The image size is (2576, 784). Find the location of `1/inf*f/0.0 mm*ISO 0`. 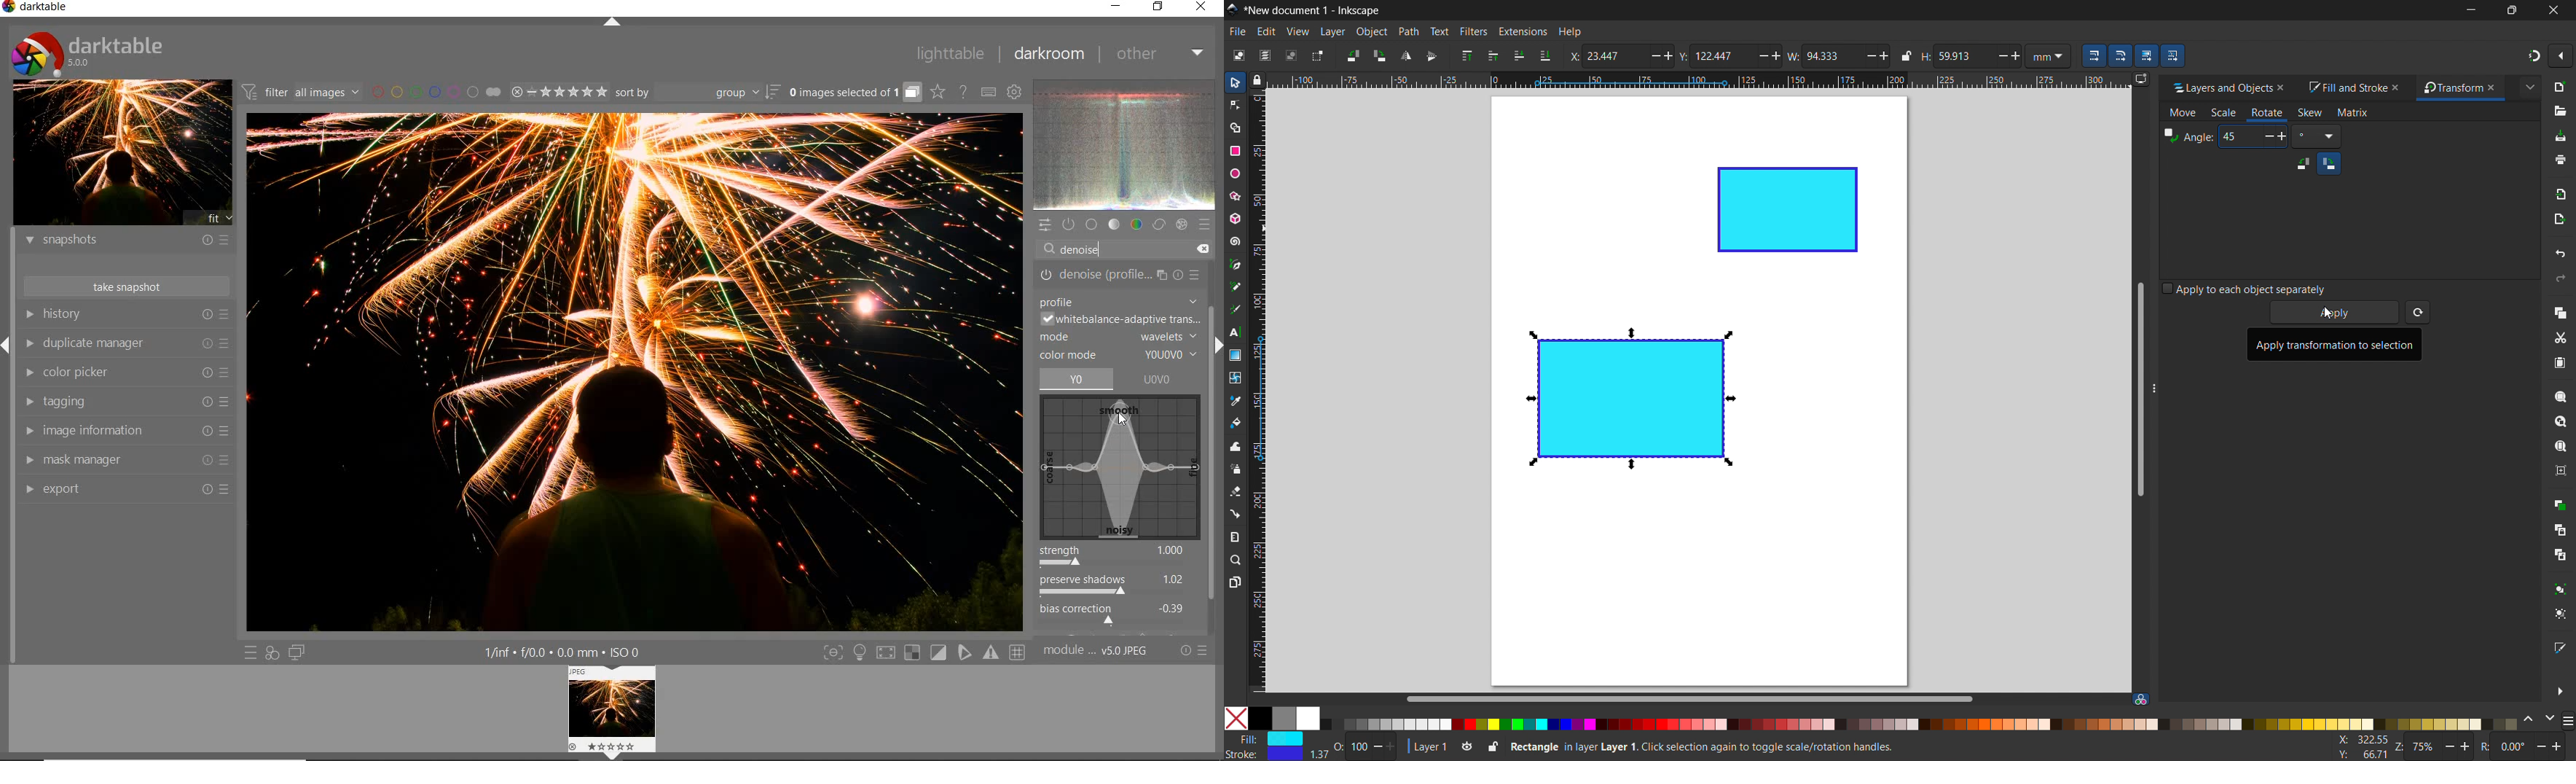

1/inf*f/0.0 mm*ISO 0 is located at coordinates (572, 652).